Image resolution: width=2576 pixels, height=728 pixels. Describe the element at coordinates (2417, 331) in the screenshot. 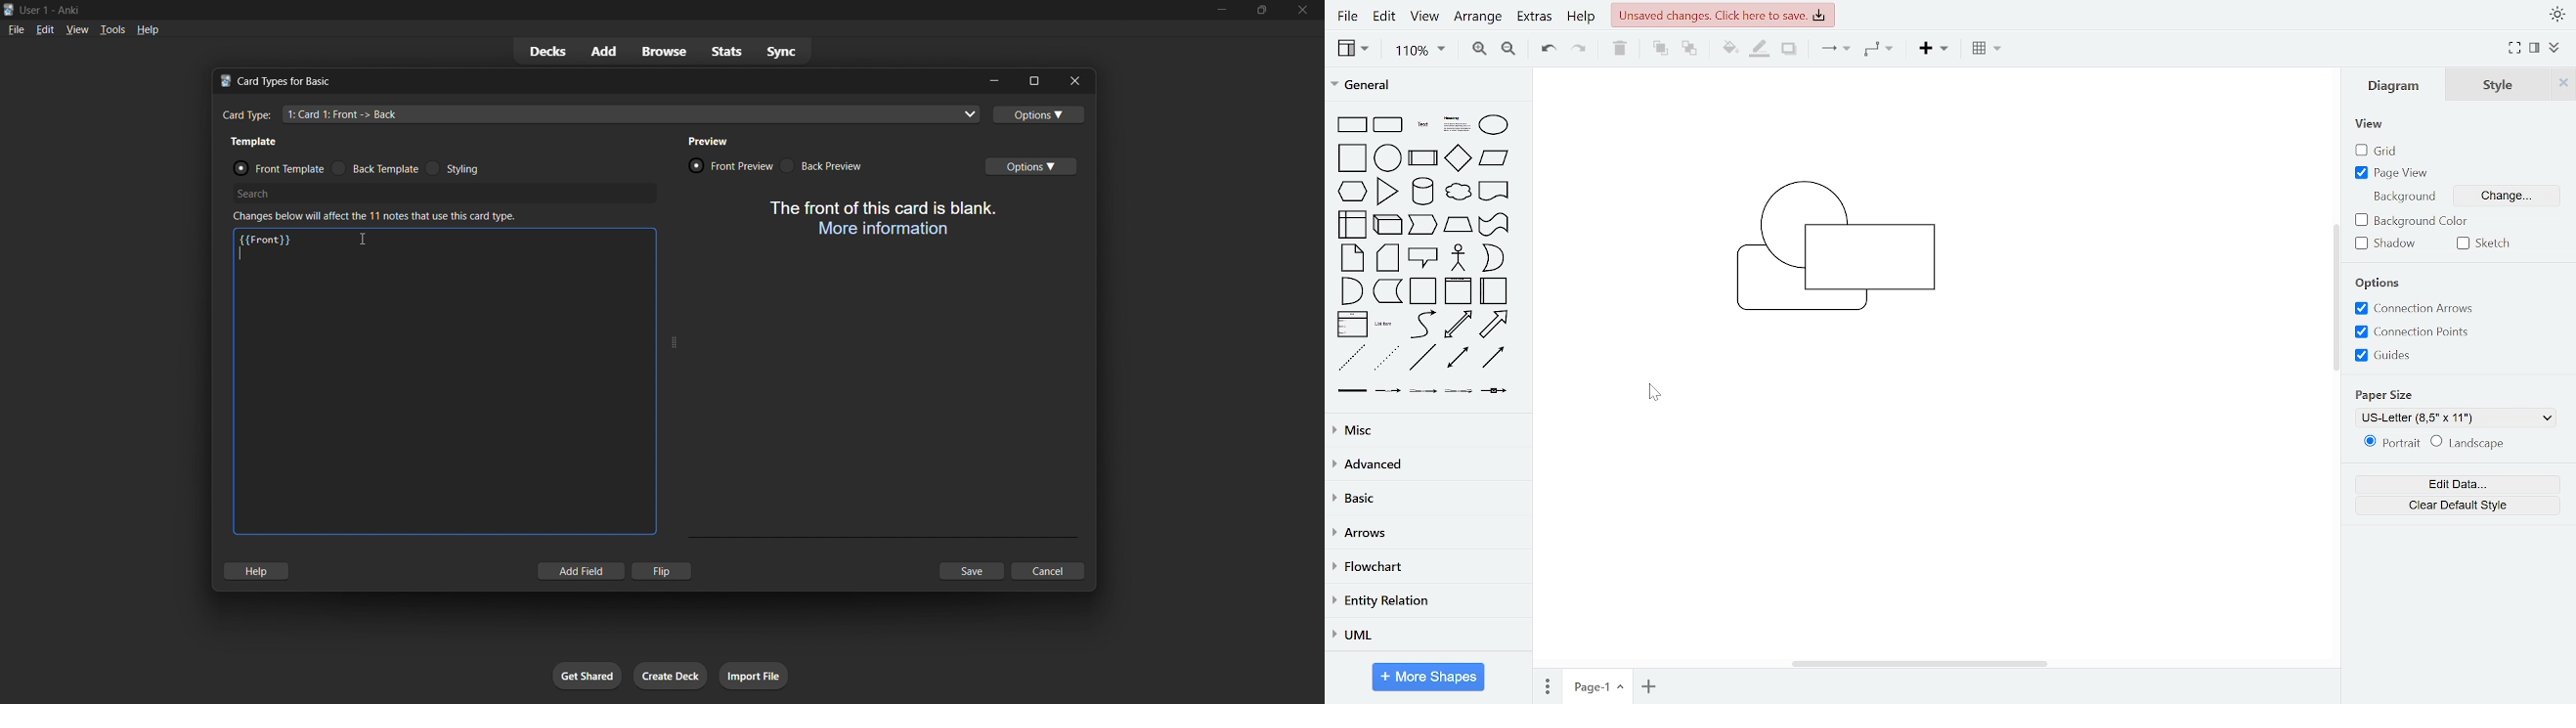

I see `connection points` at that location.